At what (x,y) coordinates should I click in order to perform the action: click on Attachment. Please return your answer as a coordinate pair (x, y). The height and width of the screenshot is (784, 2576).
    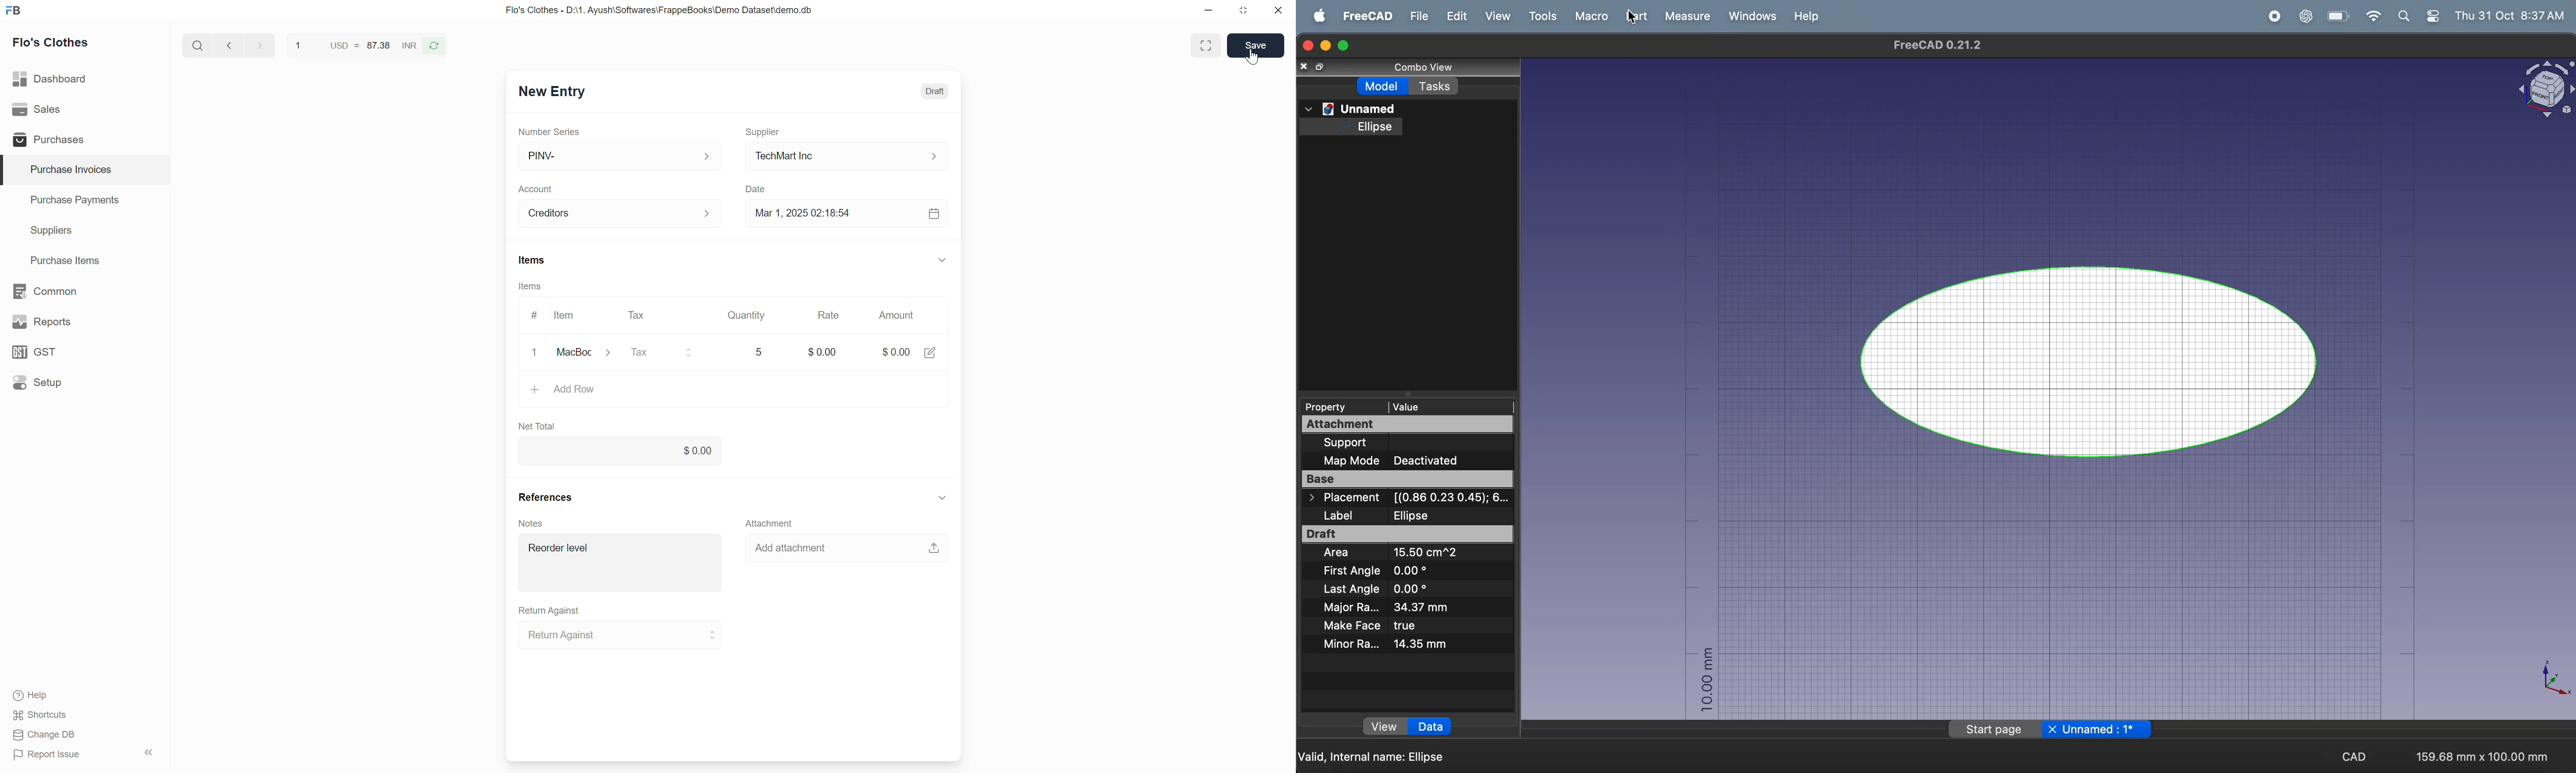
    Looking at the image, I should click on (769, 523).